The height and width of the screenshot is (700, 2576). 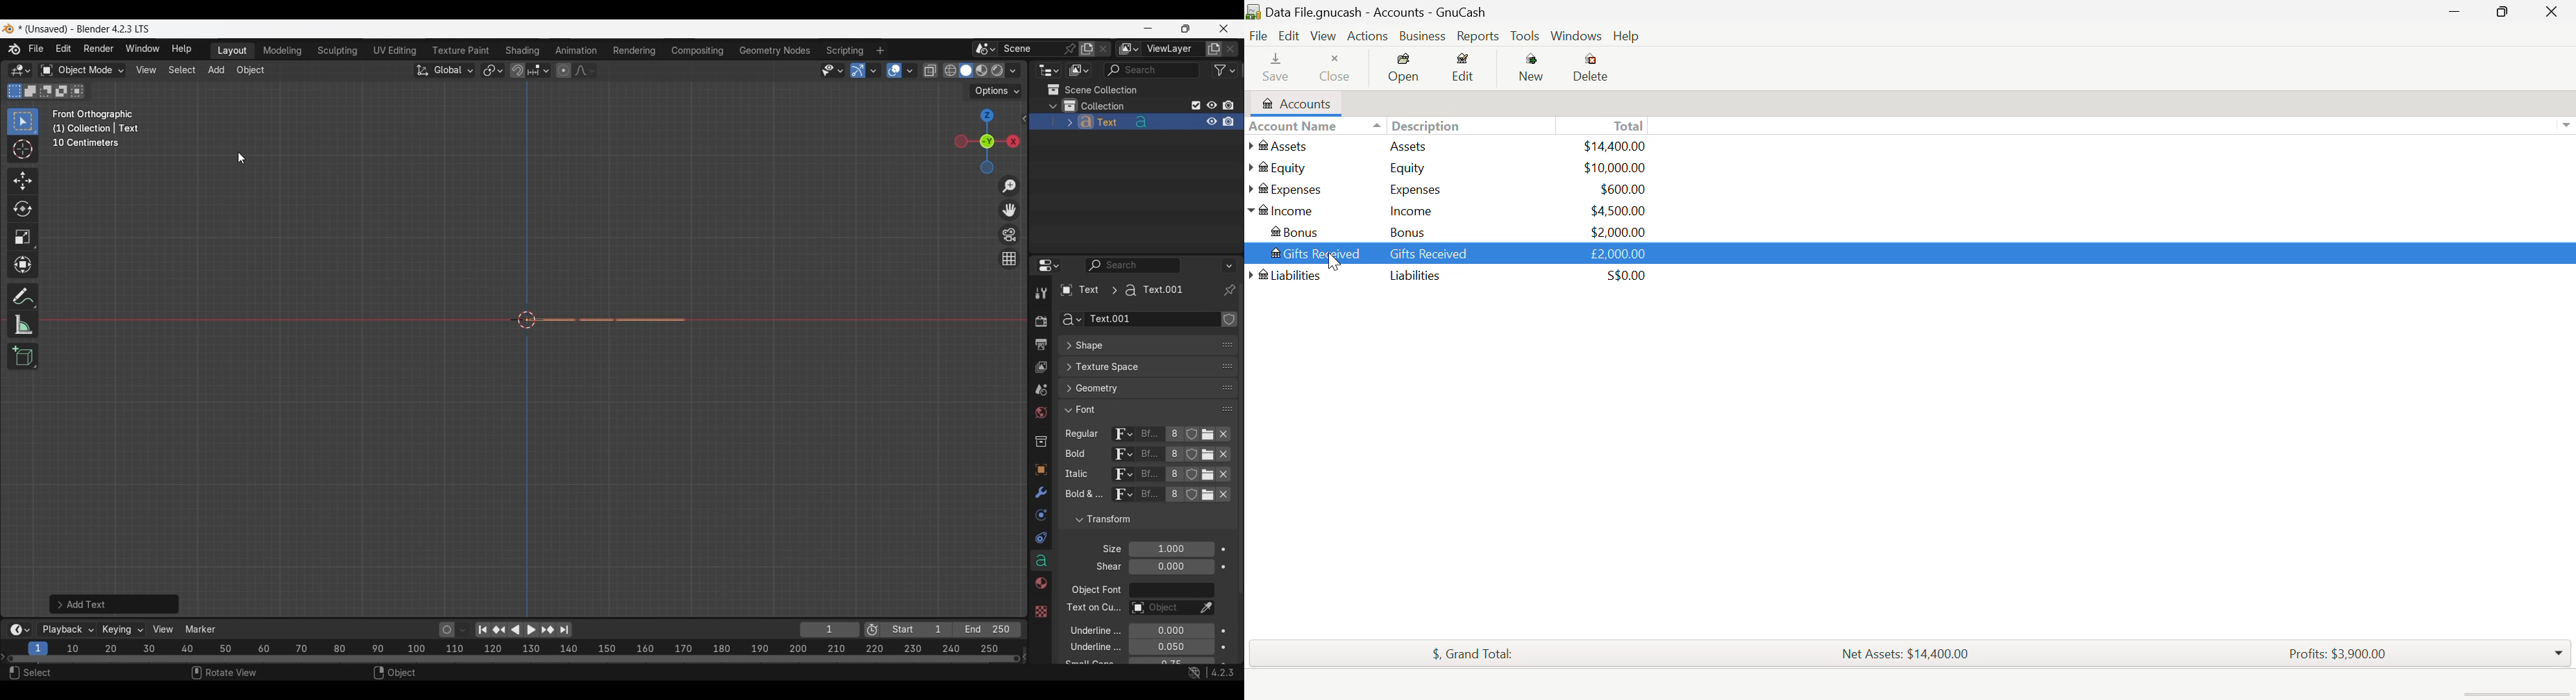 What do you see at coordinates (843, 50) in the screenshot?
I see `Scripting workspace` at bounding box center [843, 50].